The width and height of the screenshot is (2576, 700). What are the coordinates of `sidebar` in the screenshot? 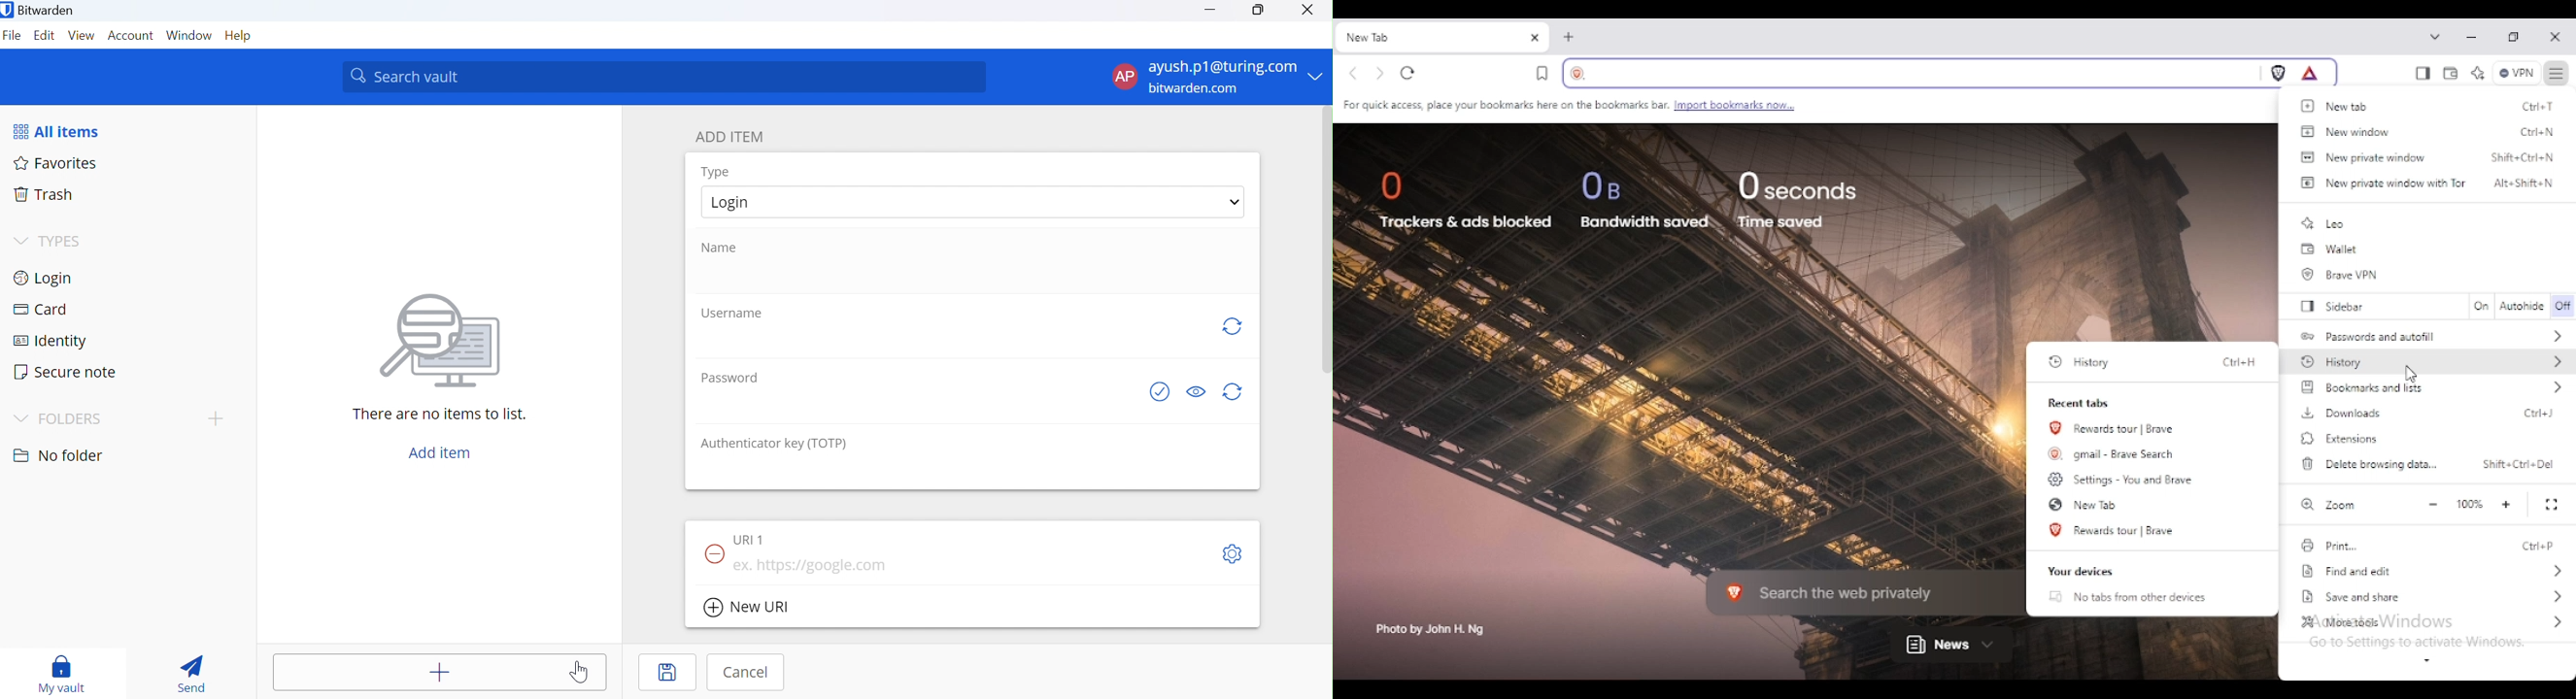 It's located at (2337, 306).